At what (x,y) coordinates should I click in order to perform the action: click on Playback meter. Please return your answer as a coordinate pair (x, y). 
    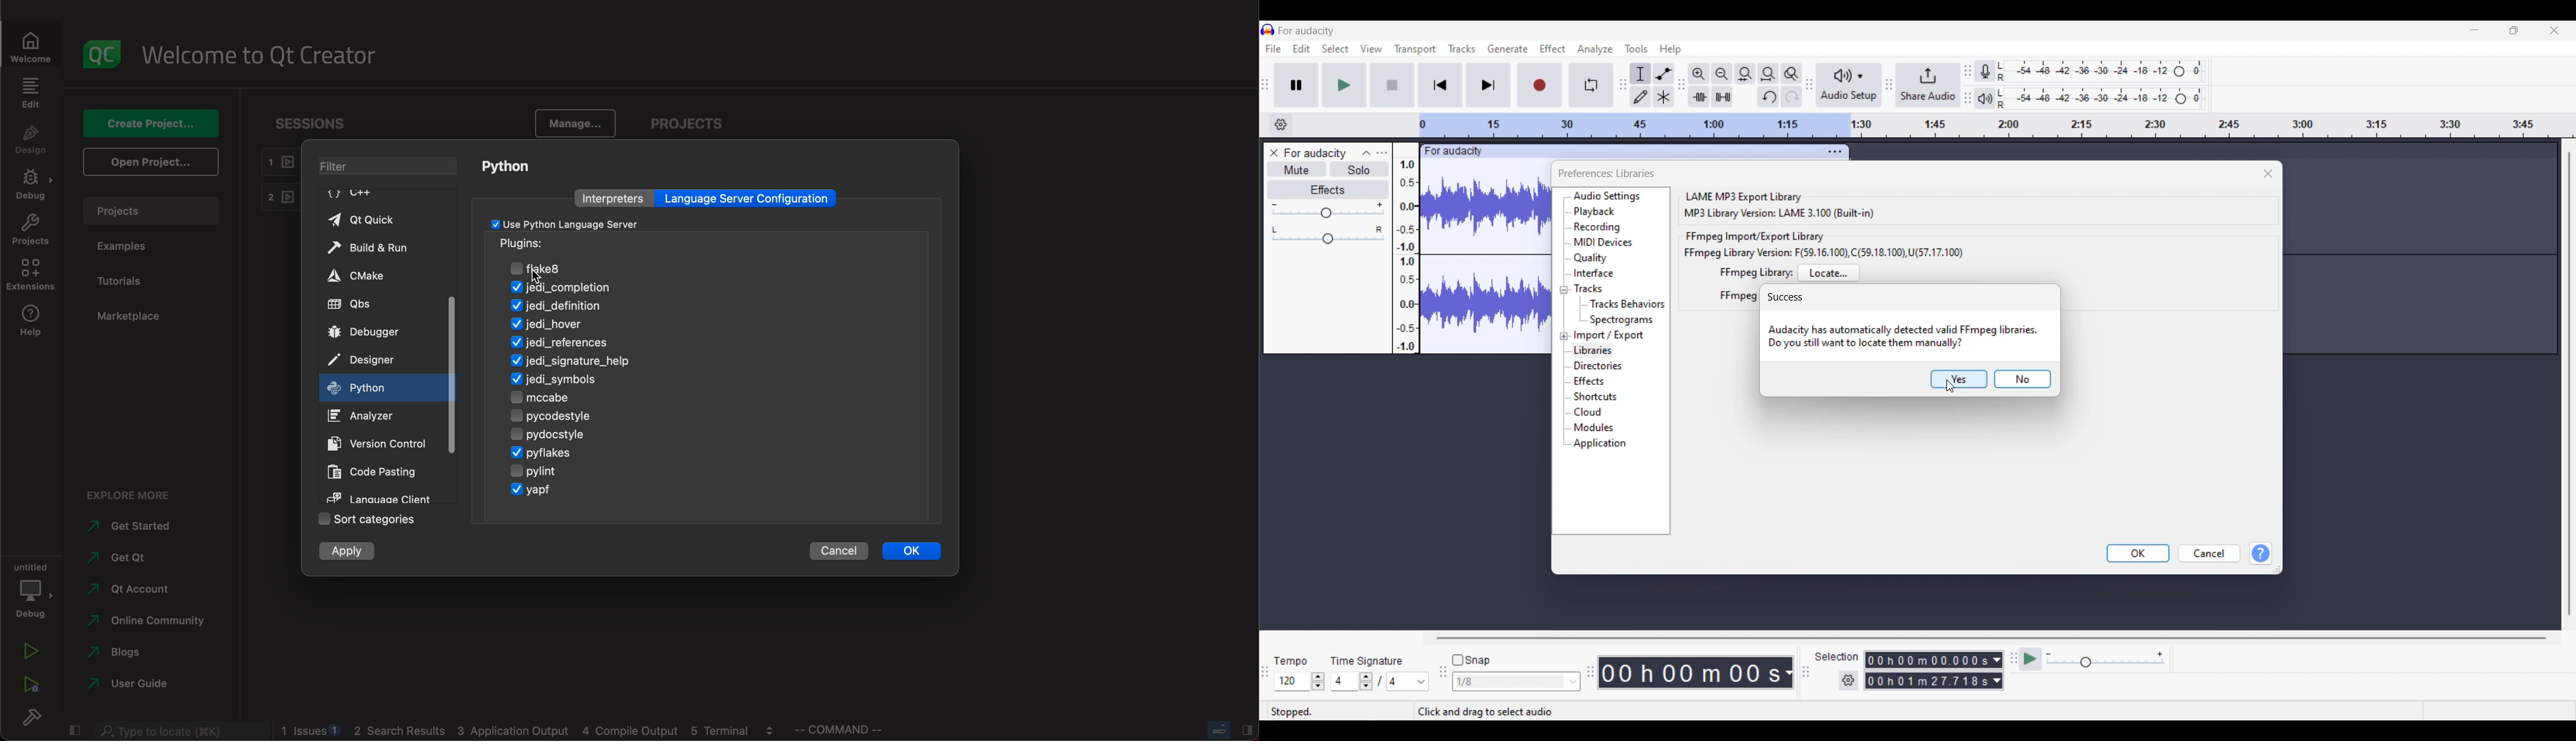
    Looking at the image, I should click on (1985, 98).